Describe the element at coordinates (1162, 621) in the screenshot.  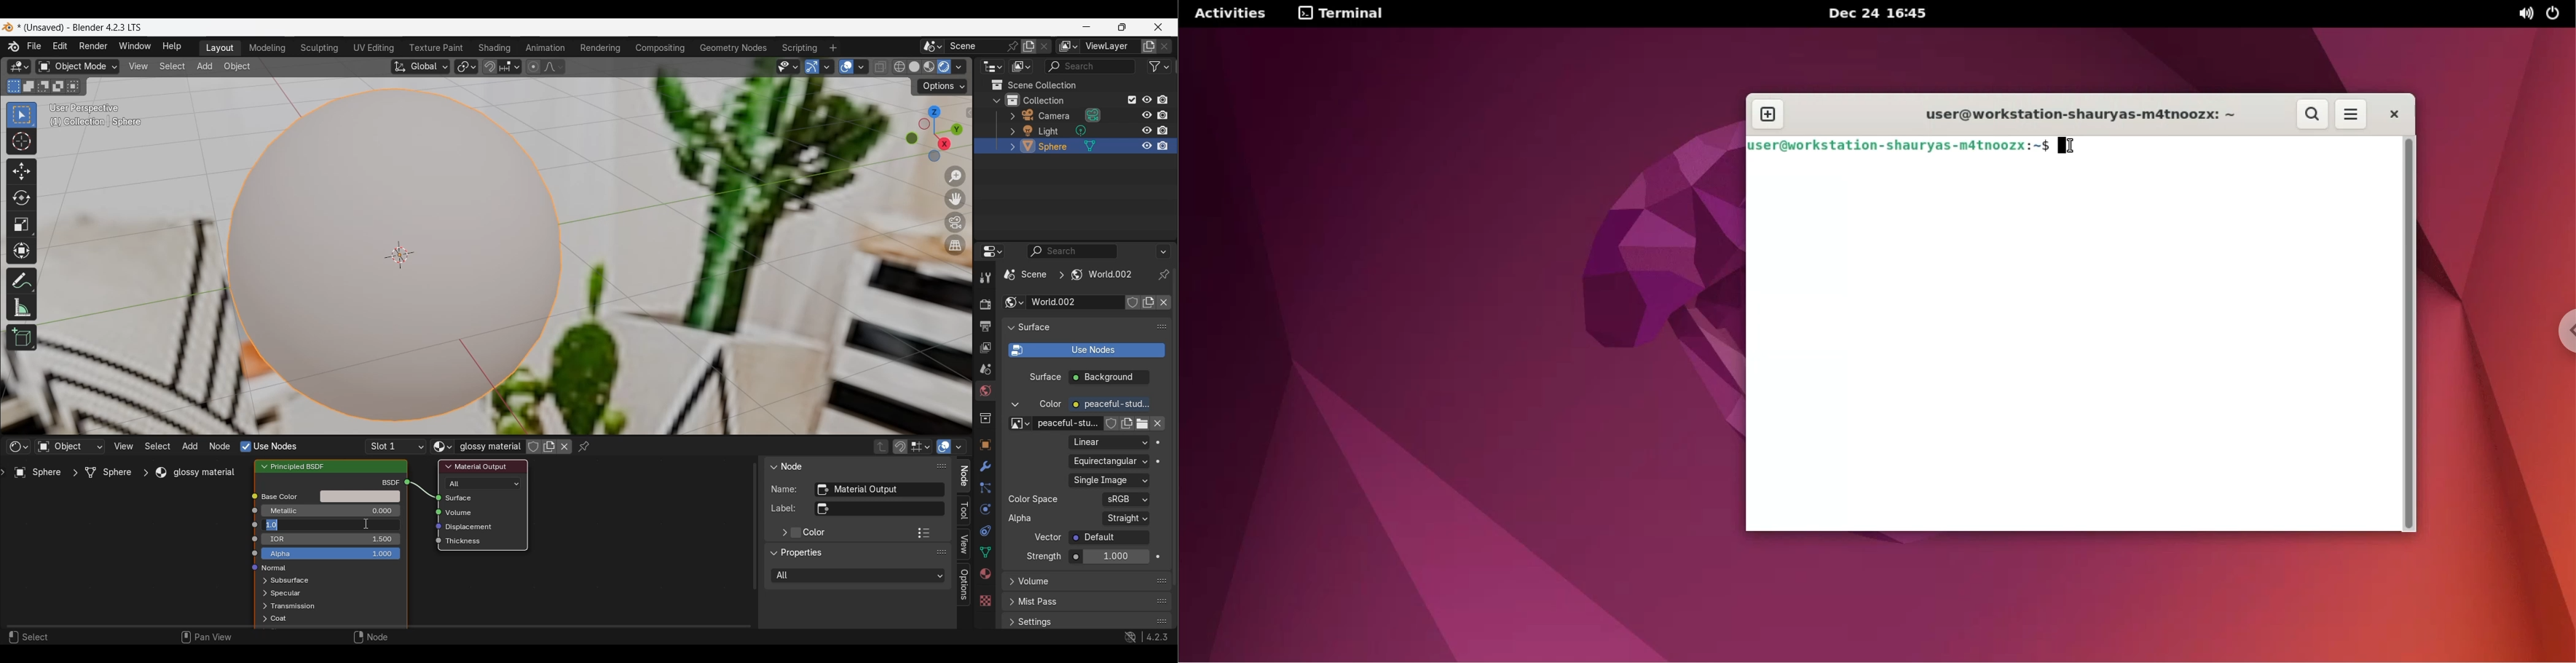
I see `Float settings` at that location.